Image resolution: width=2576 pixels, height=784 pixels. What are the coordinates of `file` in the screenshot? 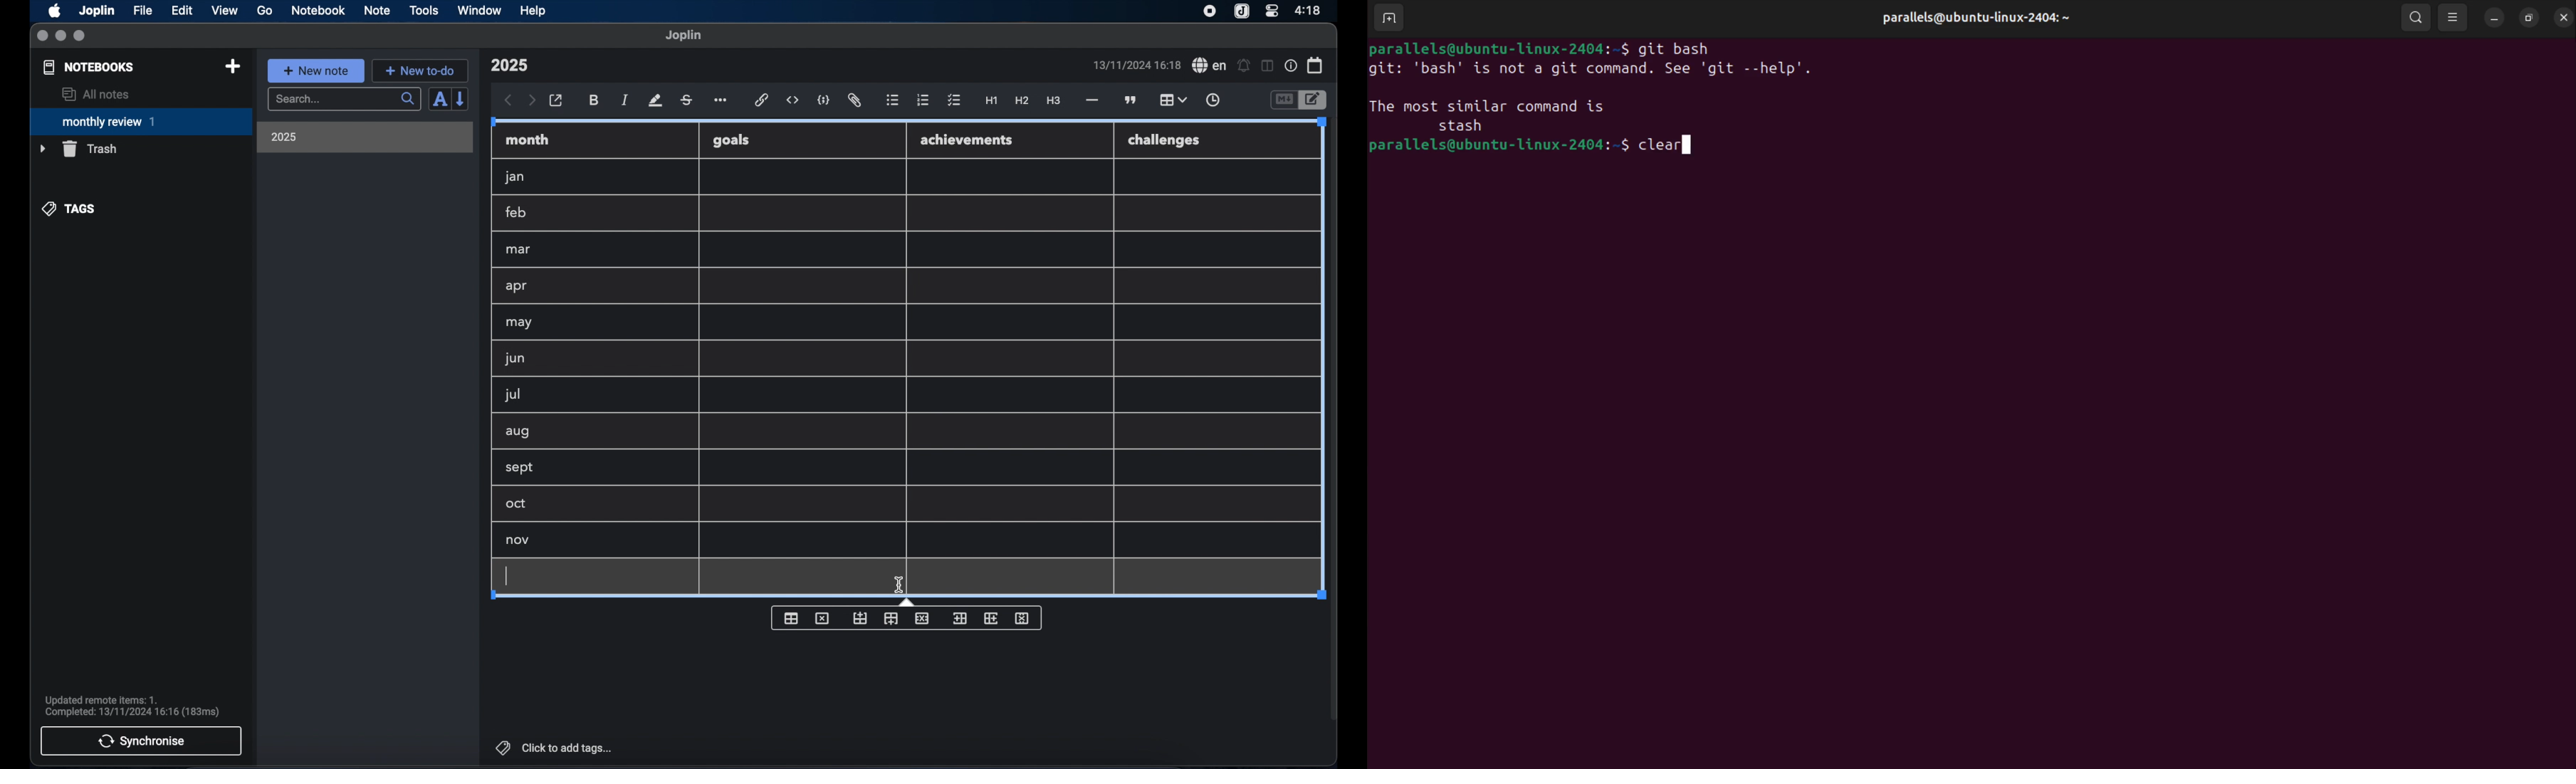 It's located at (142, 11).